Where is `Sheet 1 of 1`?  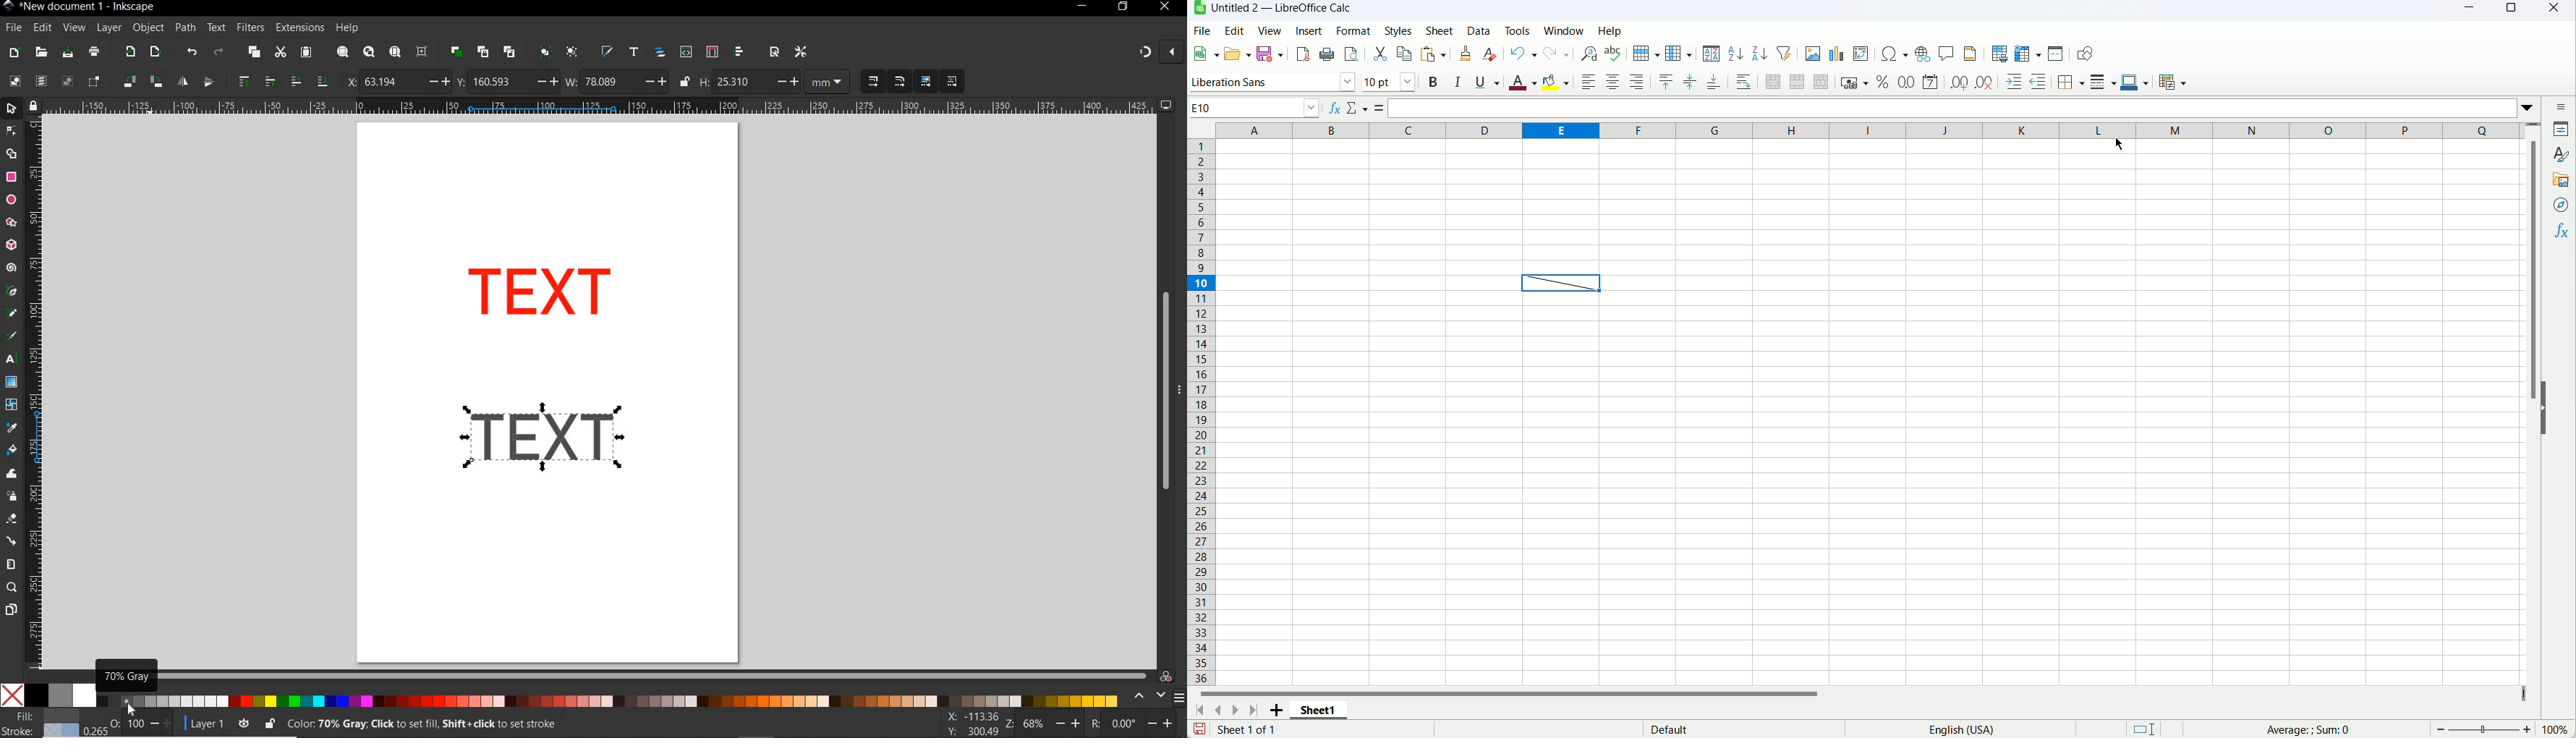 Sheet 1 of 1 is located at coordinates (1250, 730).